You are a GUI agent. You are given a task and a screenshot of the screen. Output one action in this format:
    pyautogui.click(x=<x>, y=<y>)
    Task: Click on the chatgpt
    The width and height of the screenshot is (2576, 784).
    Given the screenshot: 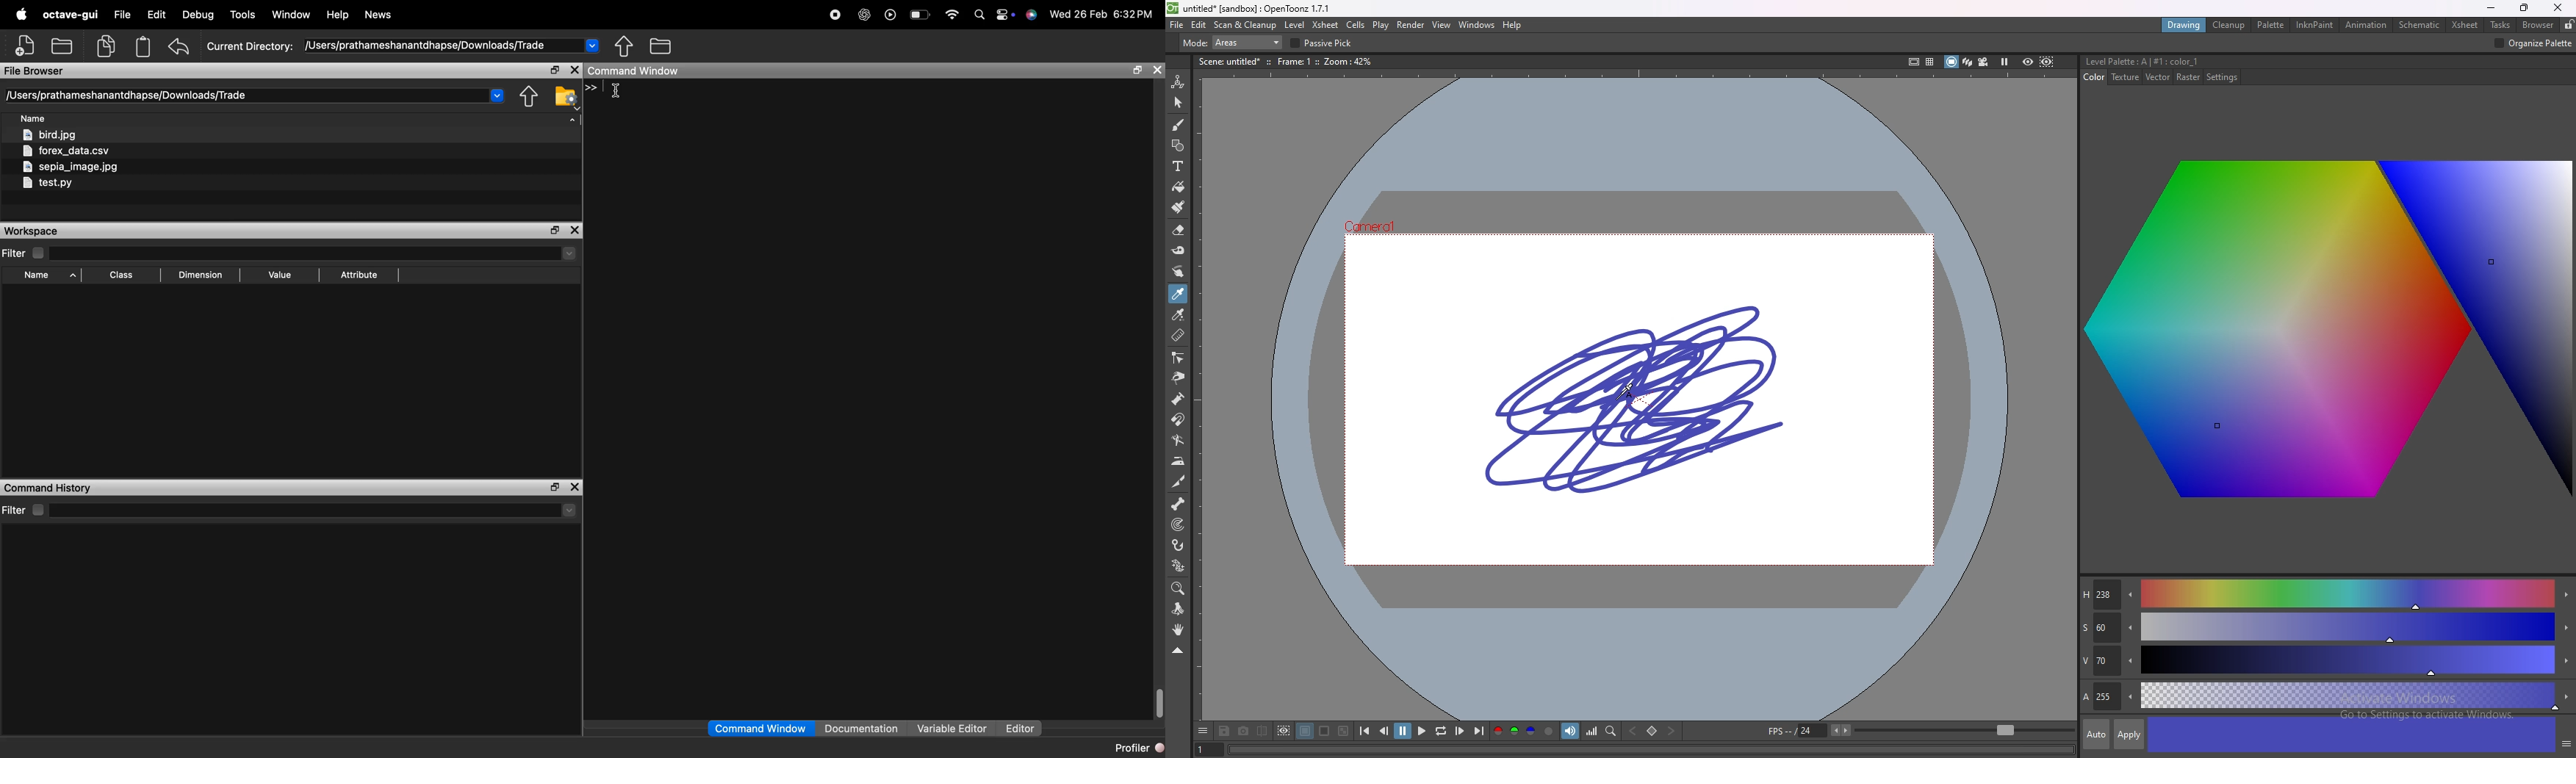 What is the action you would take?
    pyautogui.click(x=864, y=15)
    